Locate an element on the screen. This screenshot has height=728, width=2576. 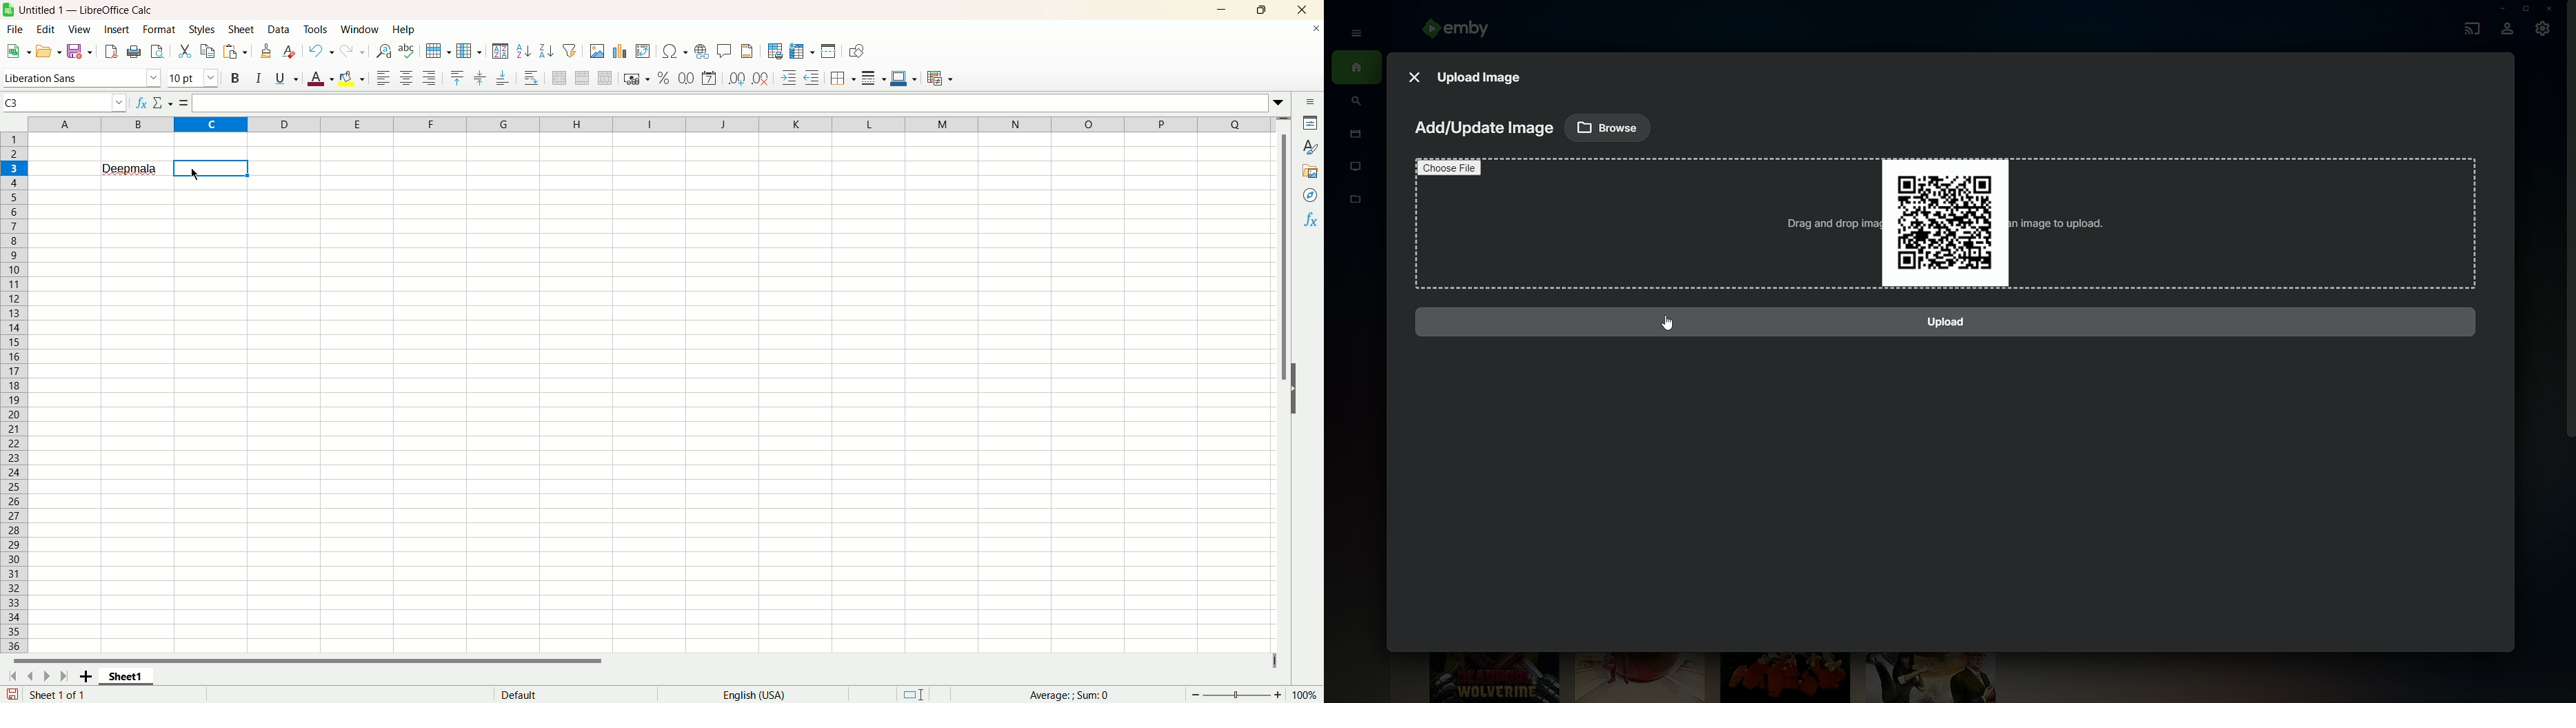
Clone formatting is located at coordinates (266, 51).